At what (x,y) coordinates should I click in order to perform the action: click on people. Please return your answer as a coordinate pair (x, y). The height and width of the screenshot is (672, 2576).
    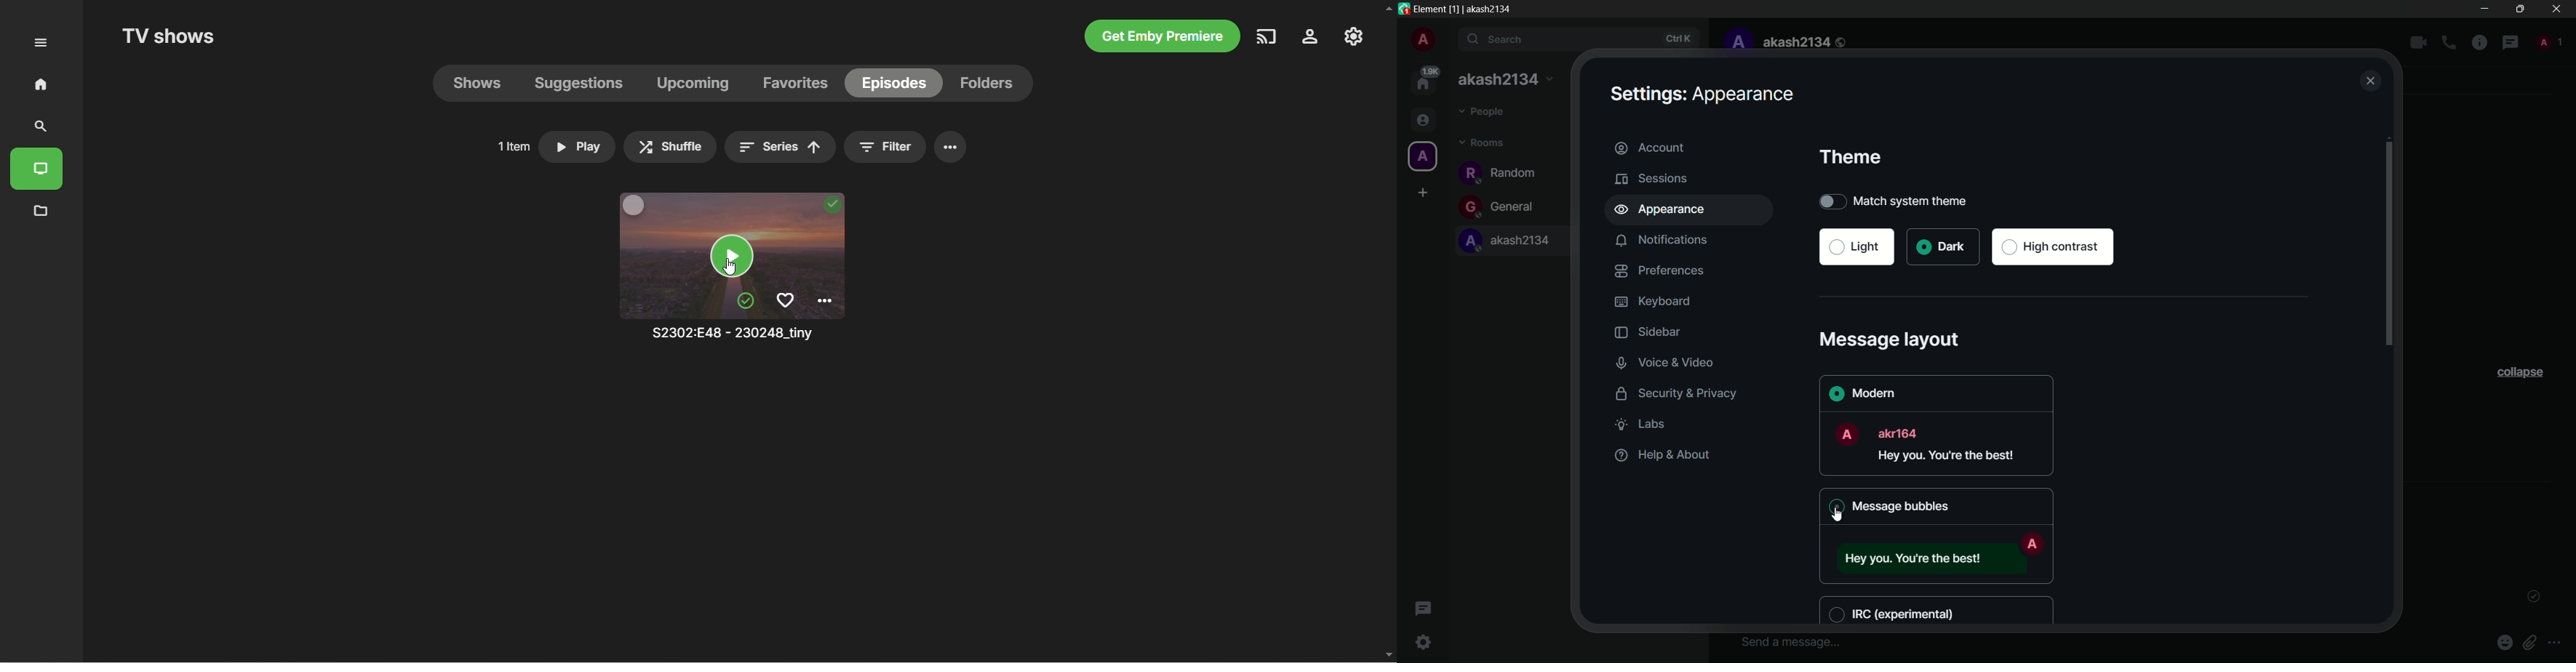
    Looking at the image, I should click on (1484, 113).